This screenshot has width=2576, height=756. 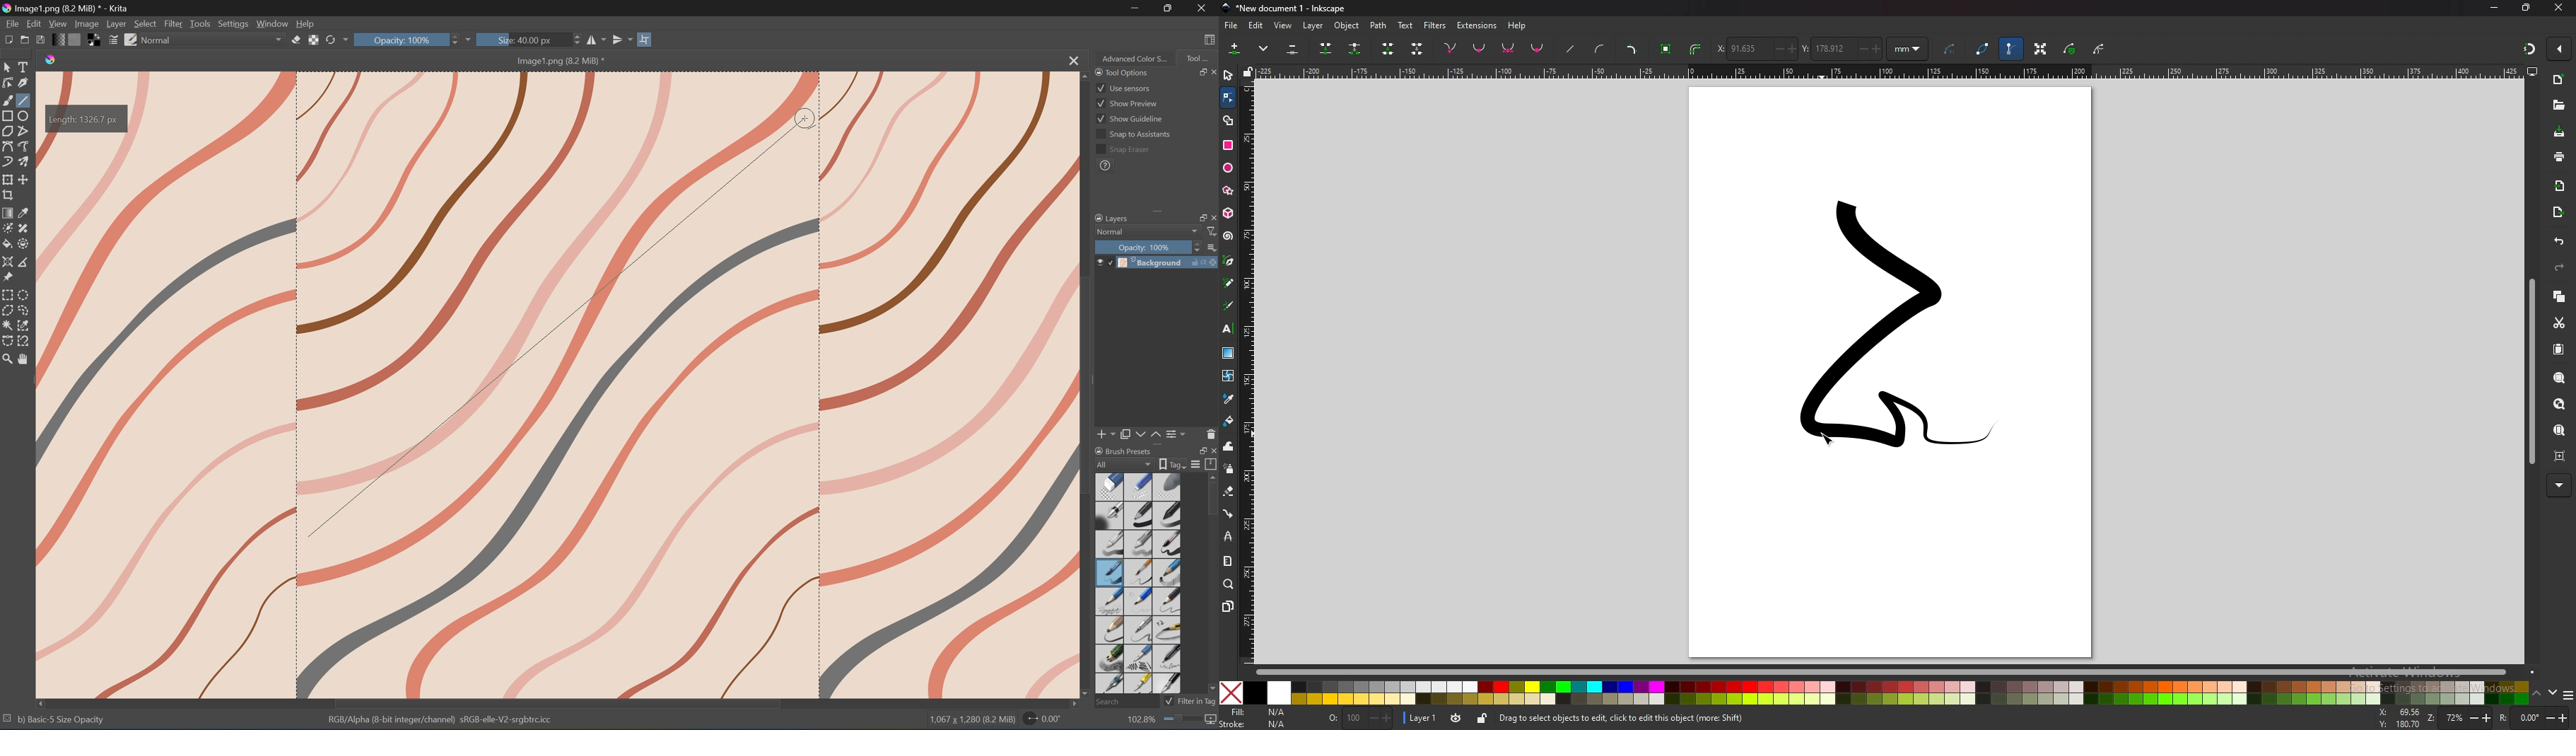 I want to click on Scroll Right, so click(x=1211, y=203).